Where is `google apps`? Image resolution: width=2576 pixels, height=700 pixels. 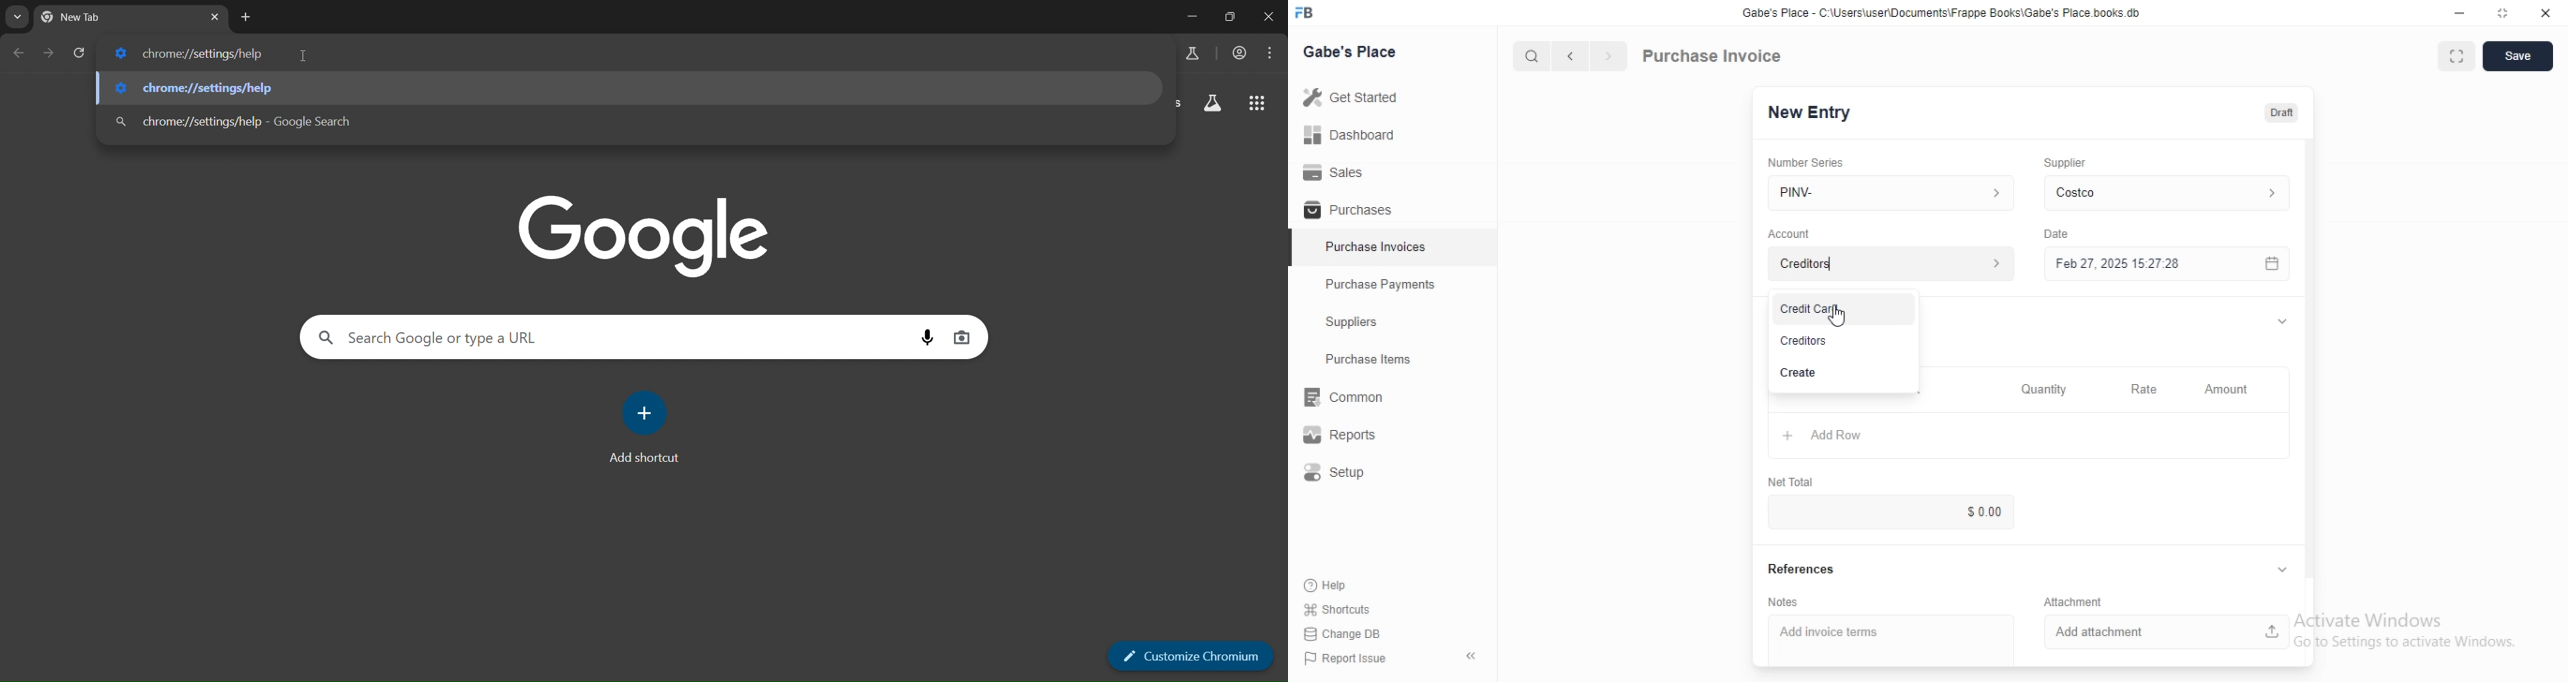 google apps is located at coordinates (1258, 103).